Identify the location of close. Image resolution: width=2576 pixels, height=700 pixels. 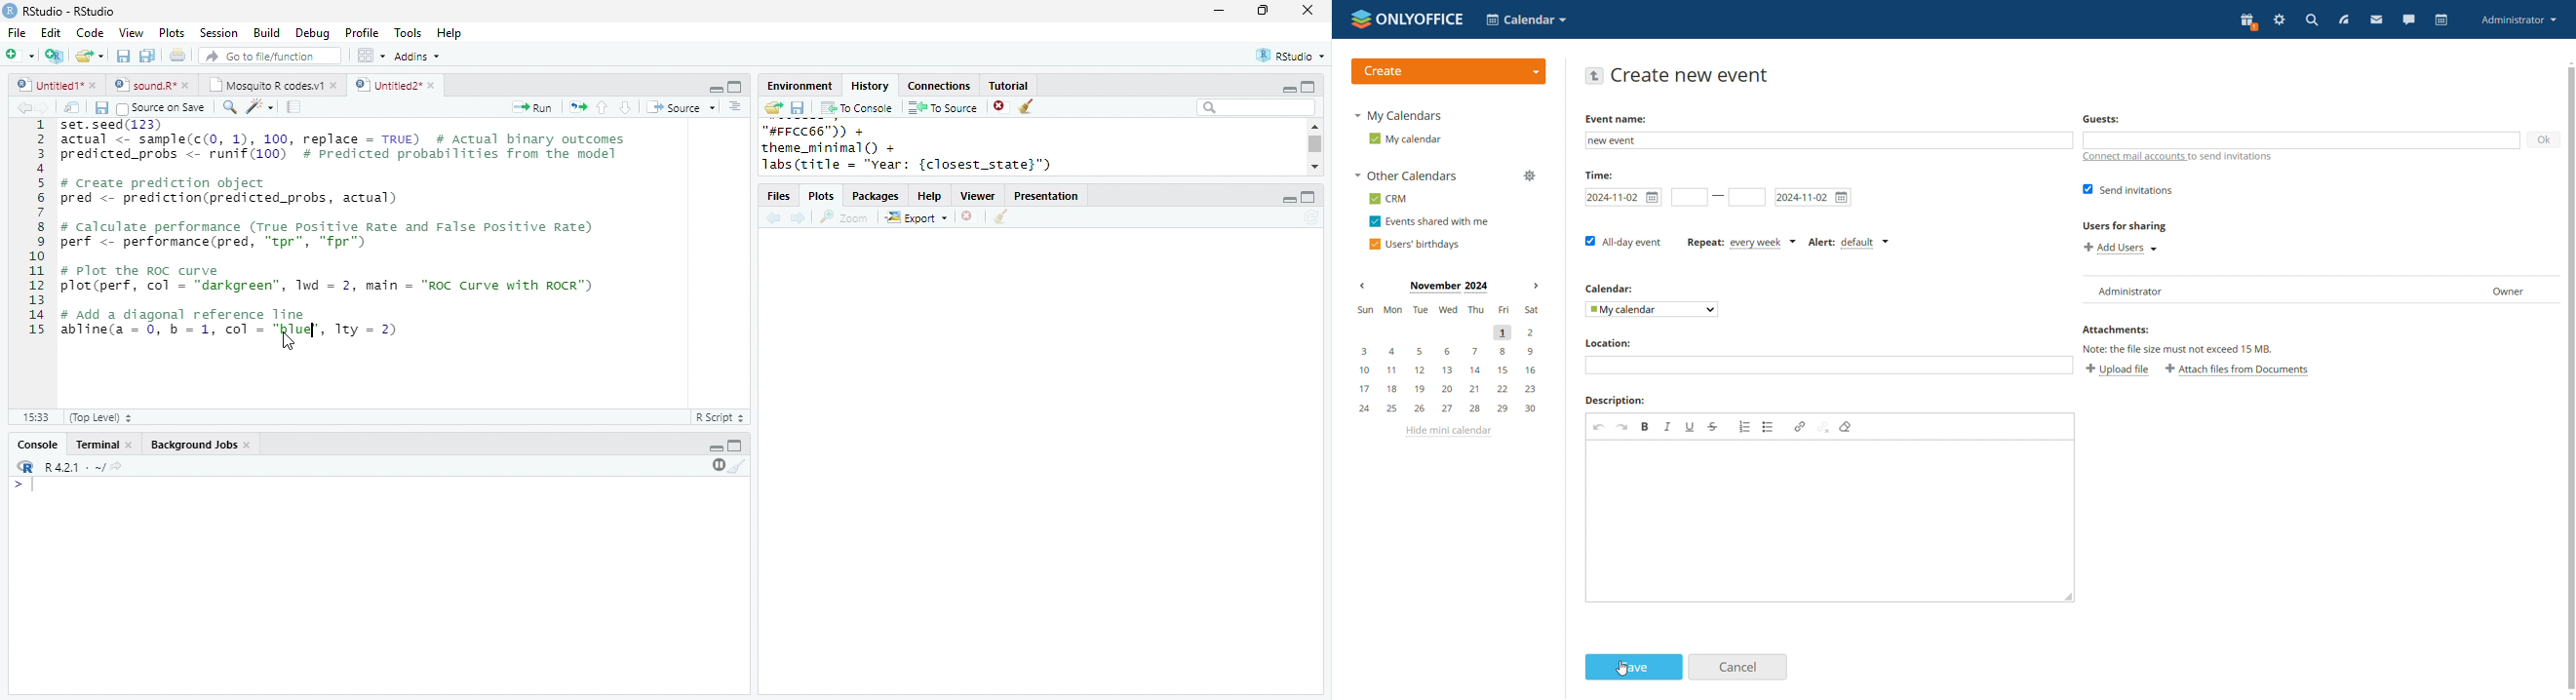
(434, 86).